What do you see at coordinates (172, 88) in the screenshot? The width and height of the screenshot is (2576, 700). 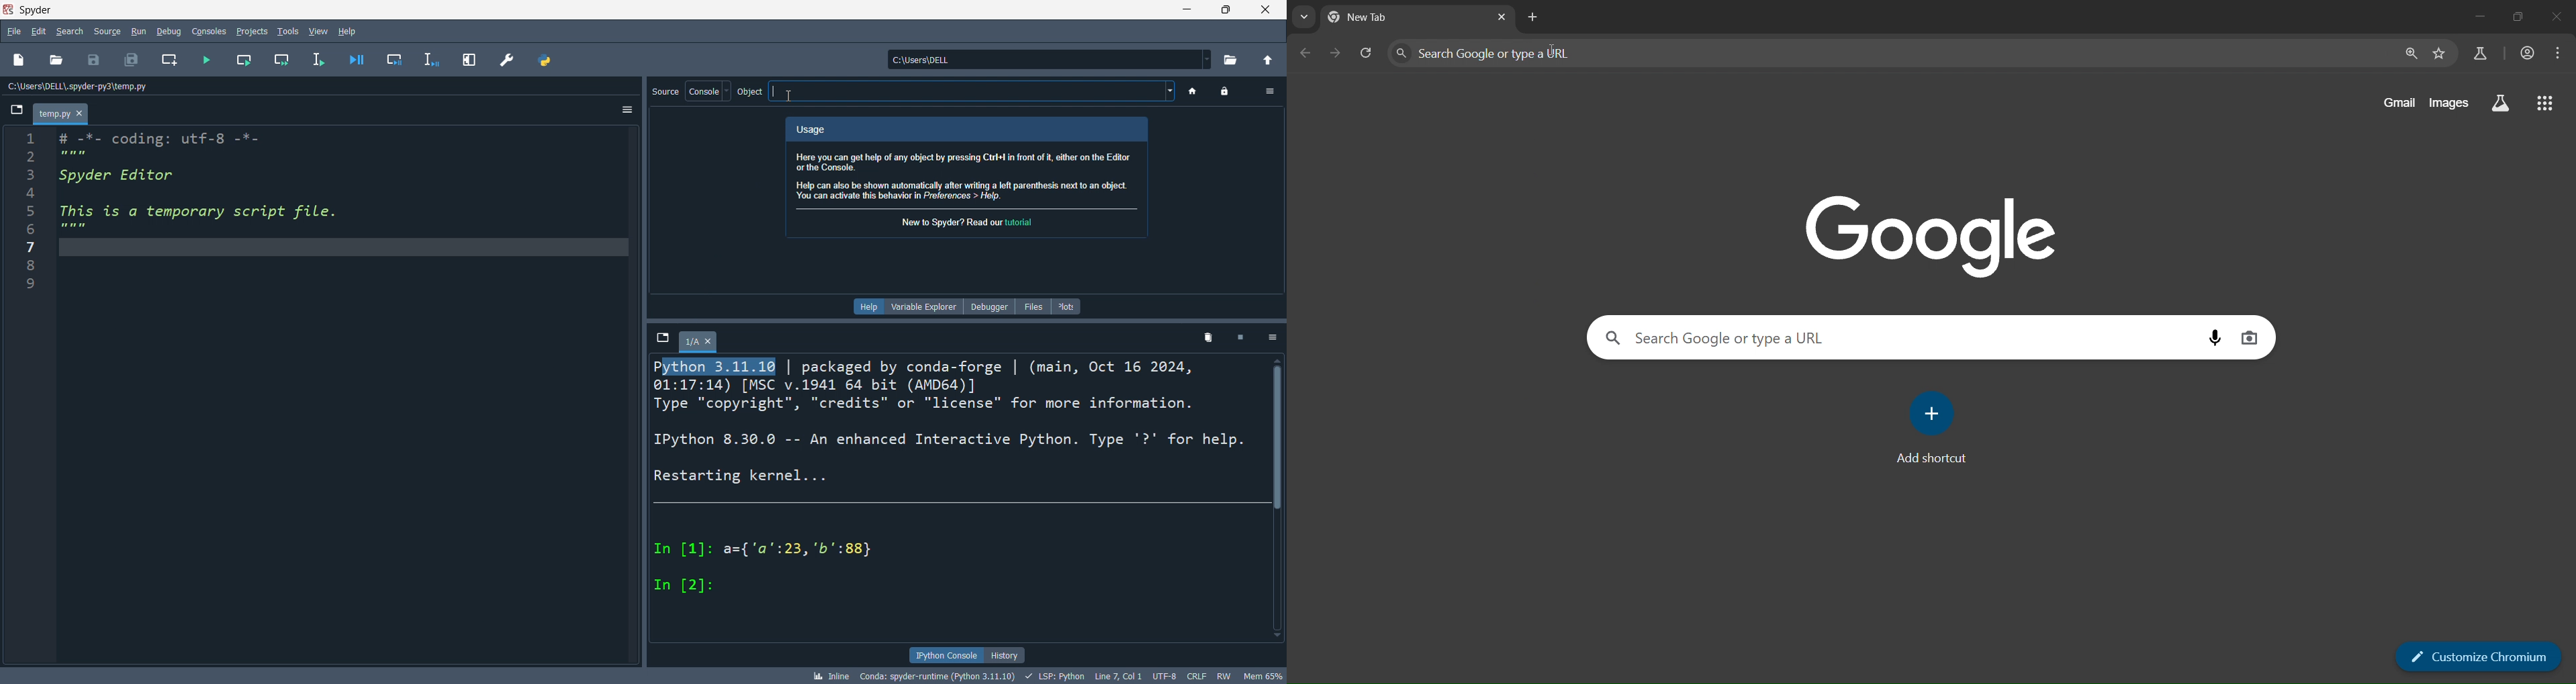 I see `file path: c:\user\dell\.spyder-py3\temp.py` at bounding box center [172, 88].